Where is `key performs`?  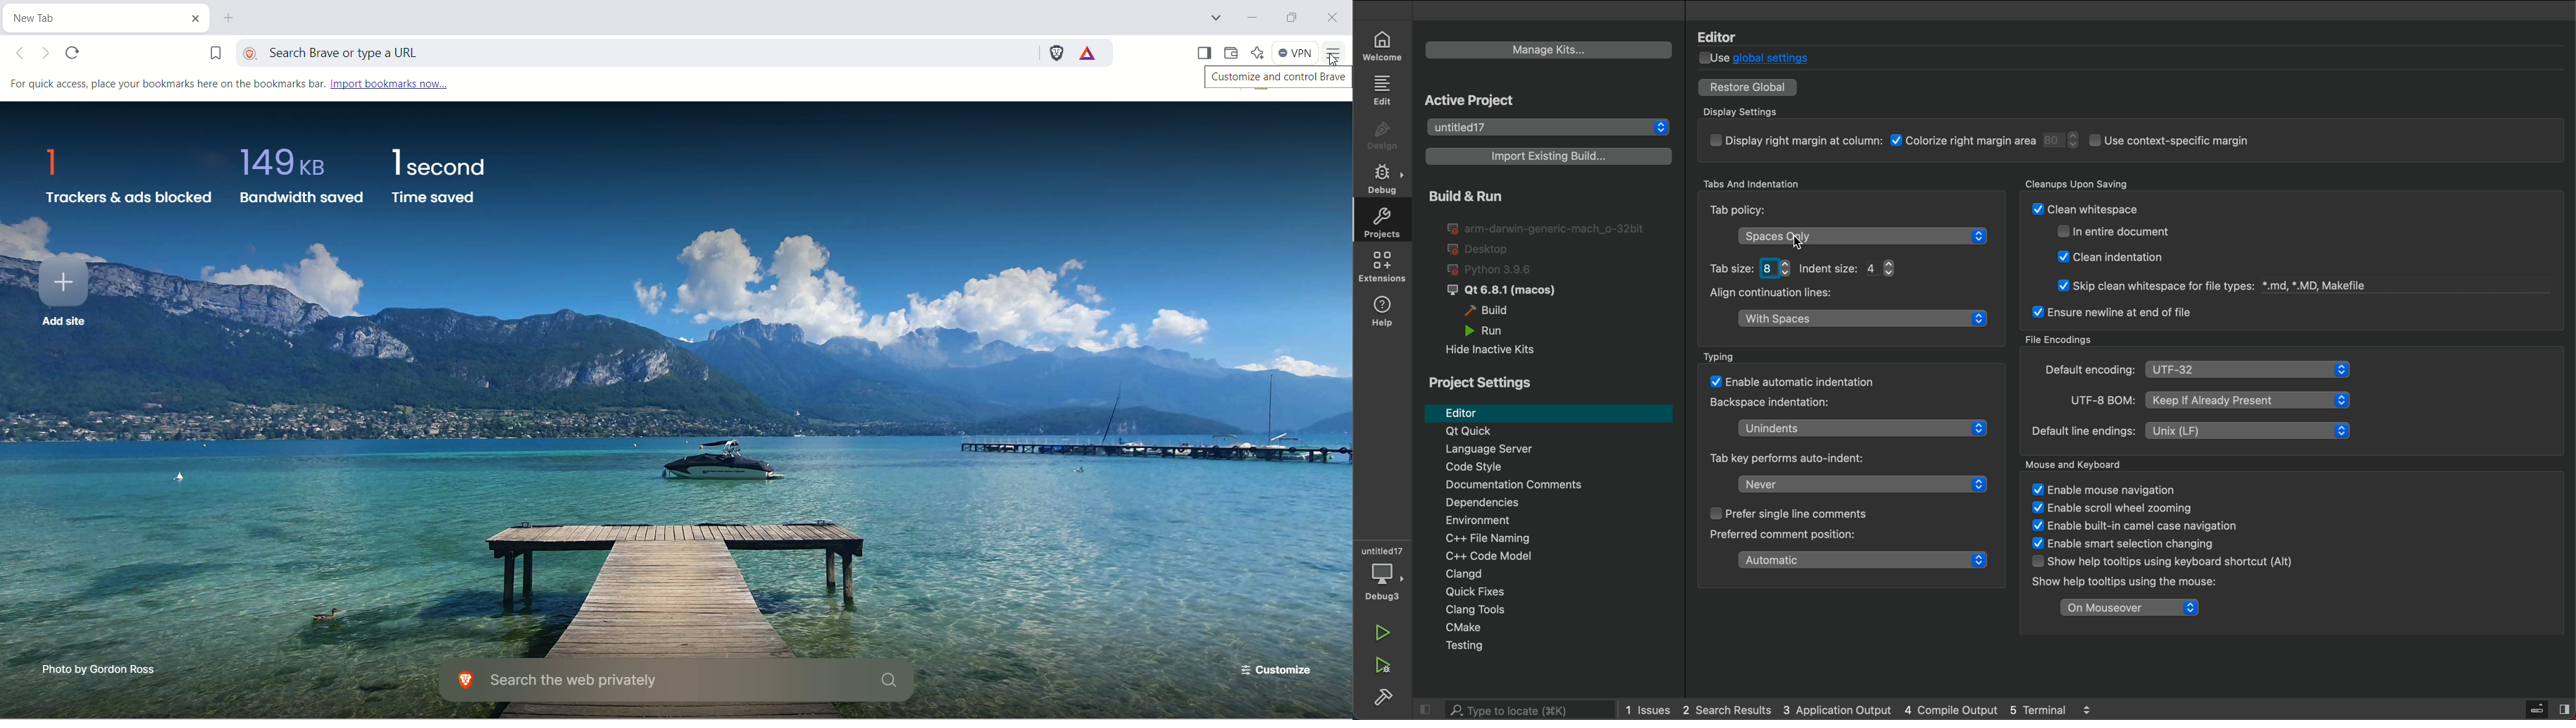
key performs is located at coordinates (1797, 458).